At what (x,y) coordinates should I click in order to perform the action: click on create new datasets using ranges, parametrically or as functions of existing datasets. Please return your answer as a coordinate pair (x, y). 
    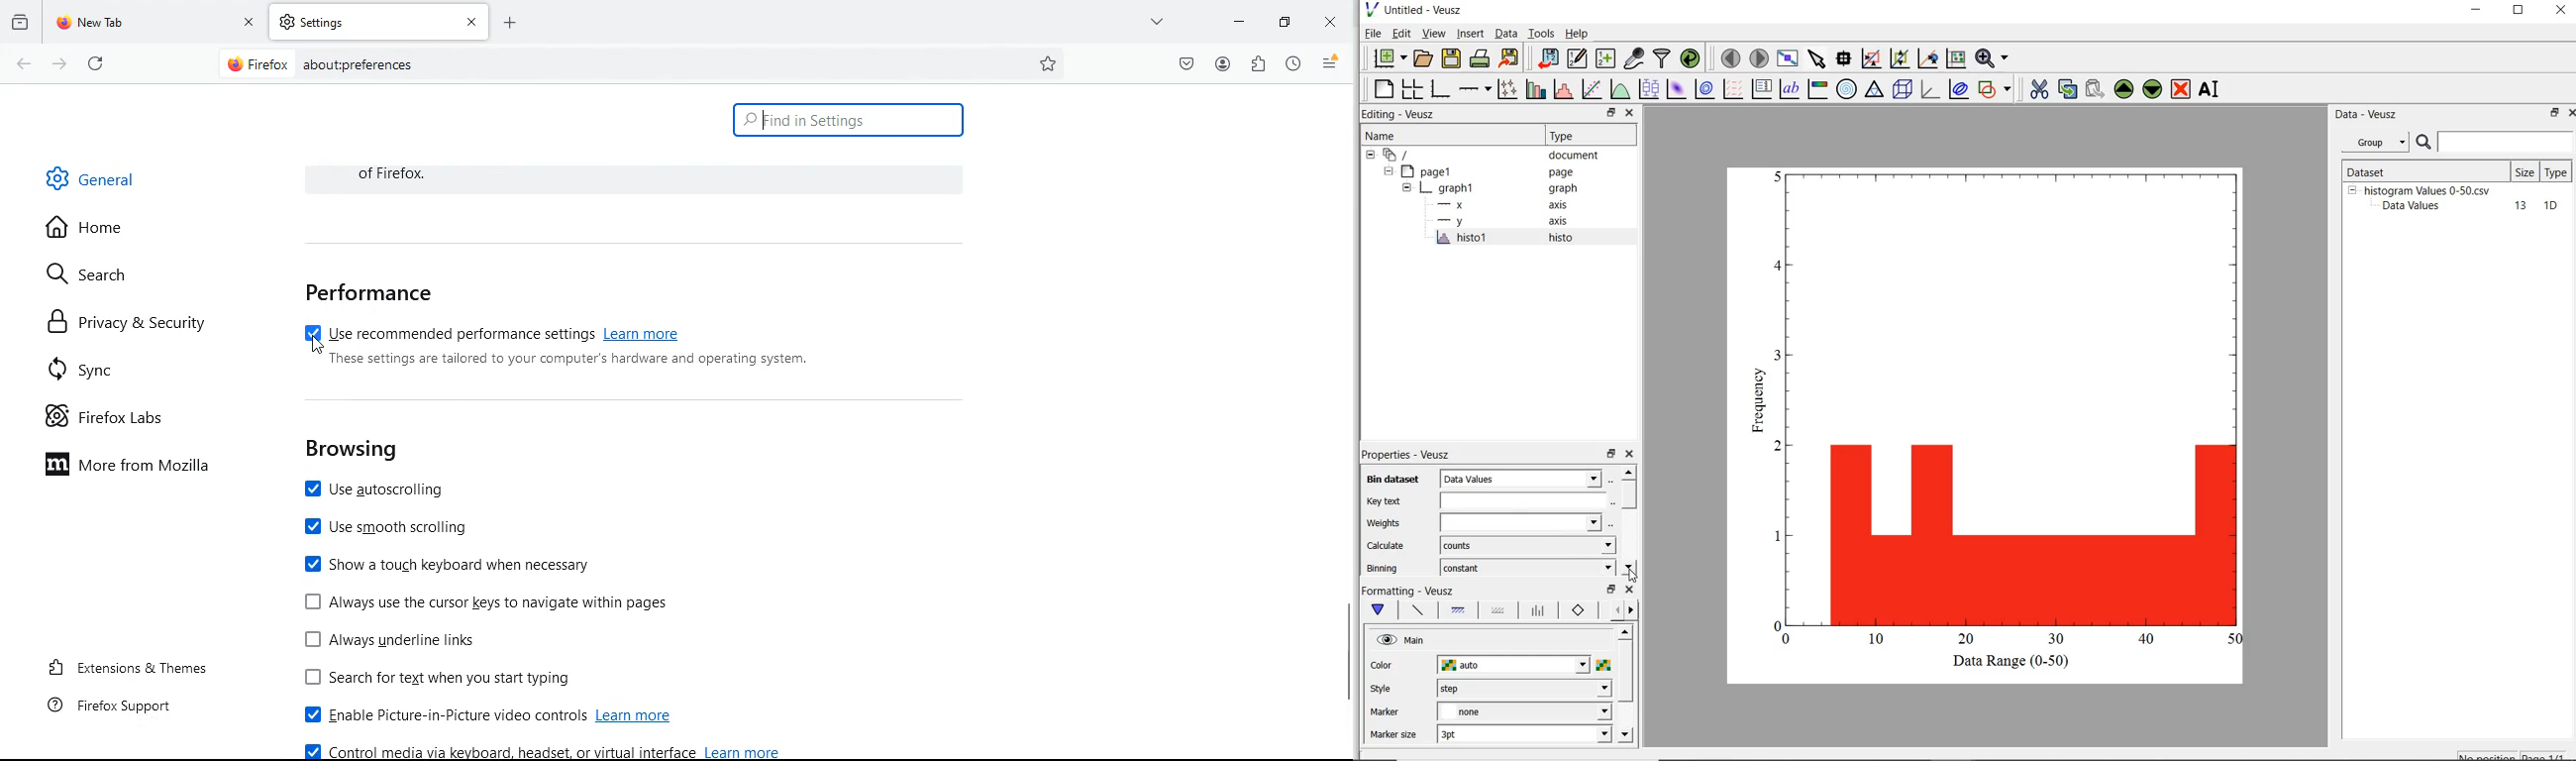
    Looking at the image, I should click on (1608, 57).